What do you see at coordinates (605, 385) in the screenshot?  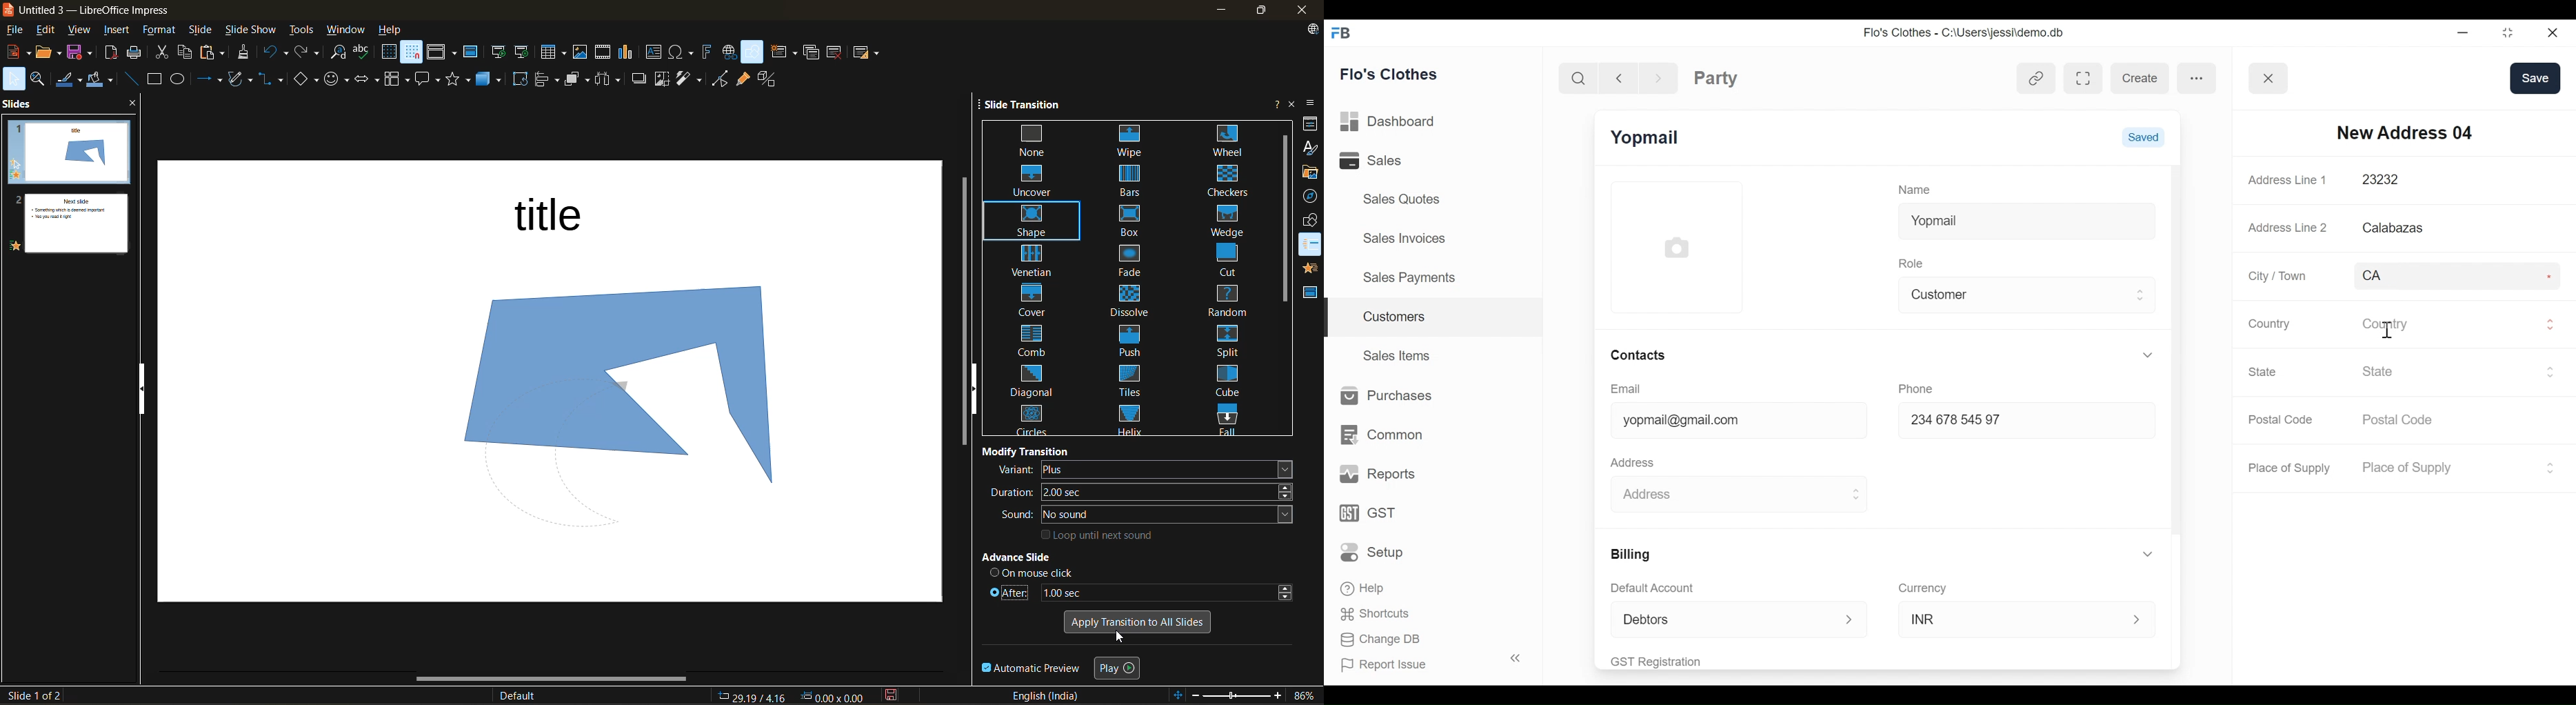 I see `image` at bounding box center [605, 385].